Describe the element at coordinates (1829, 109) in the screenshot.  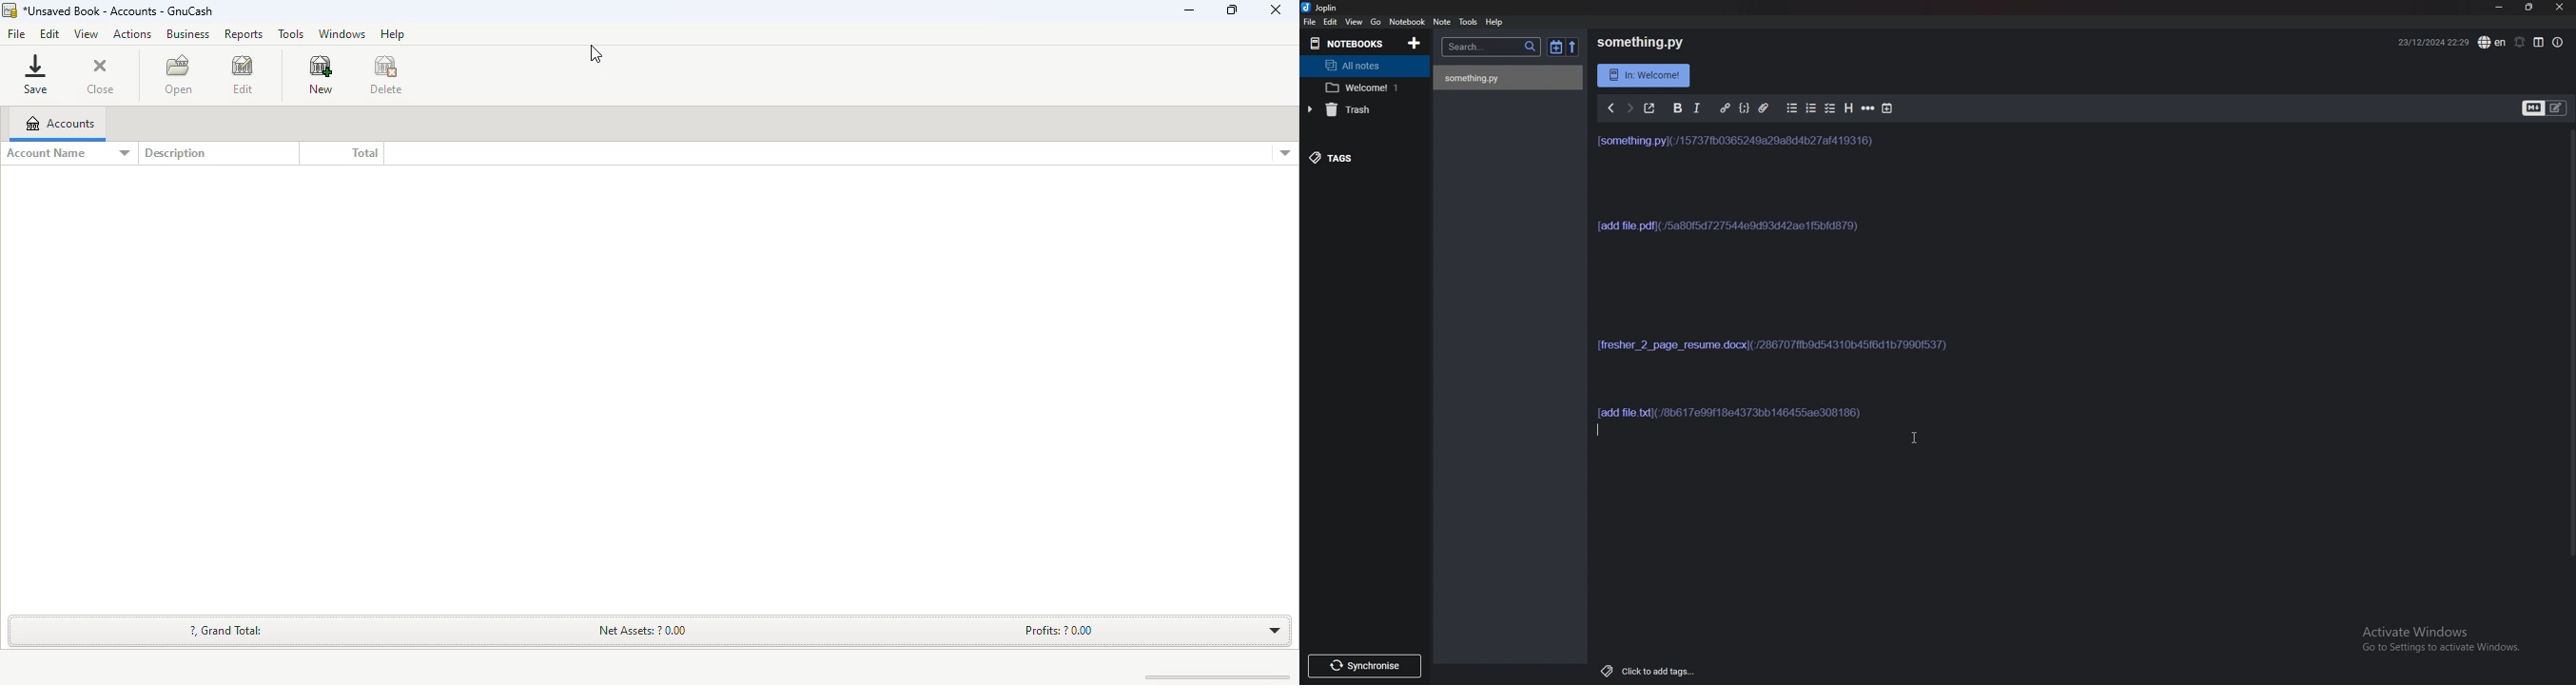
I see `Checkbox` at that location.